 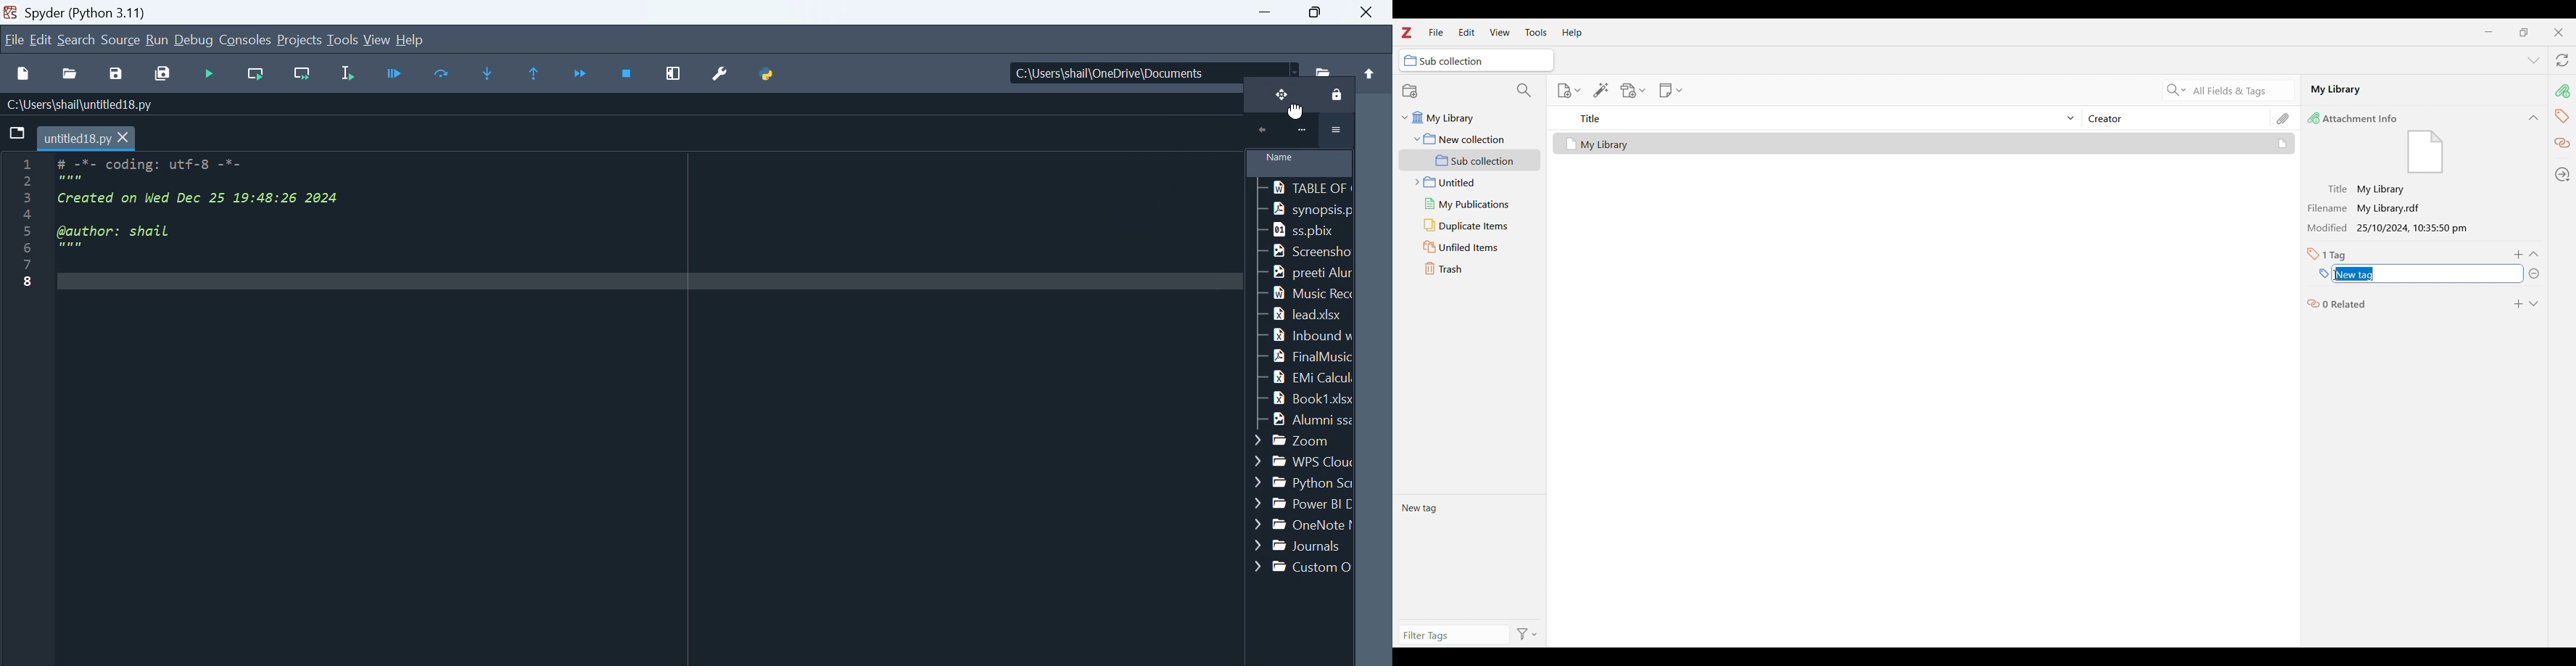 I want to click on Filename My Library.radt, so click(x=2368, y=208).